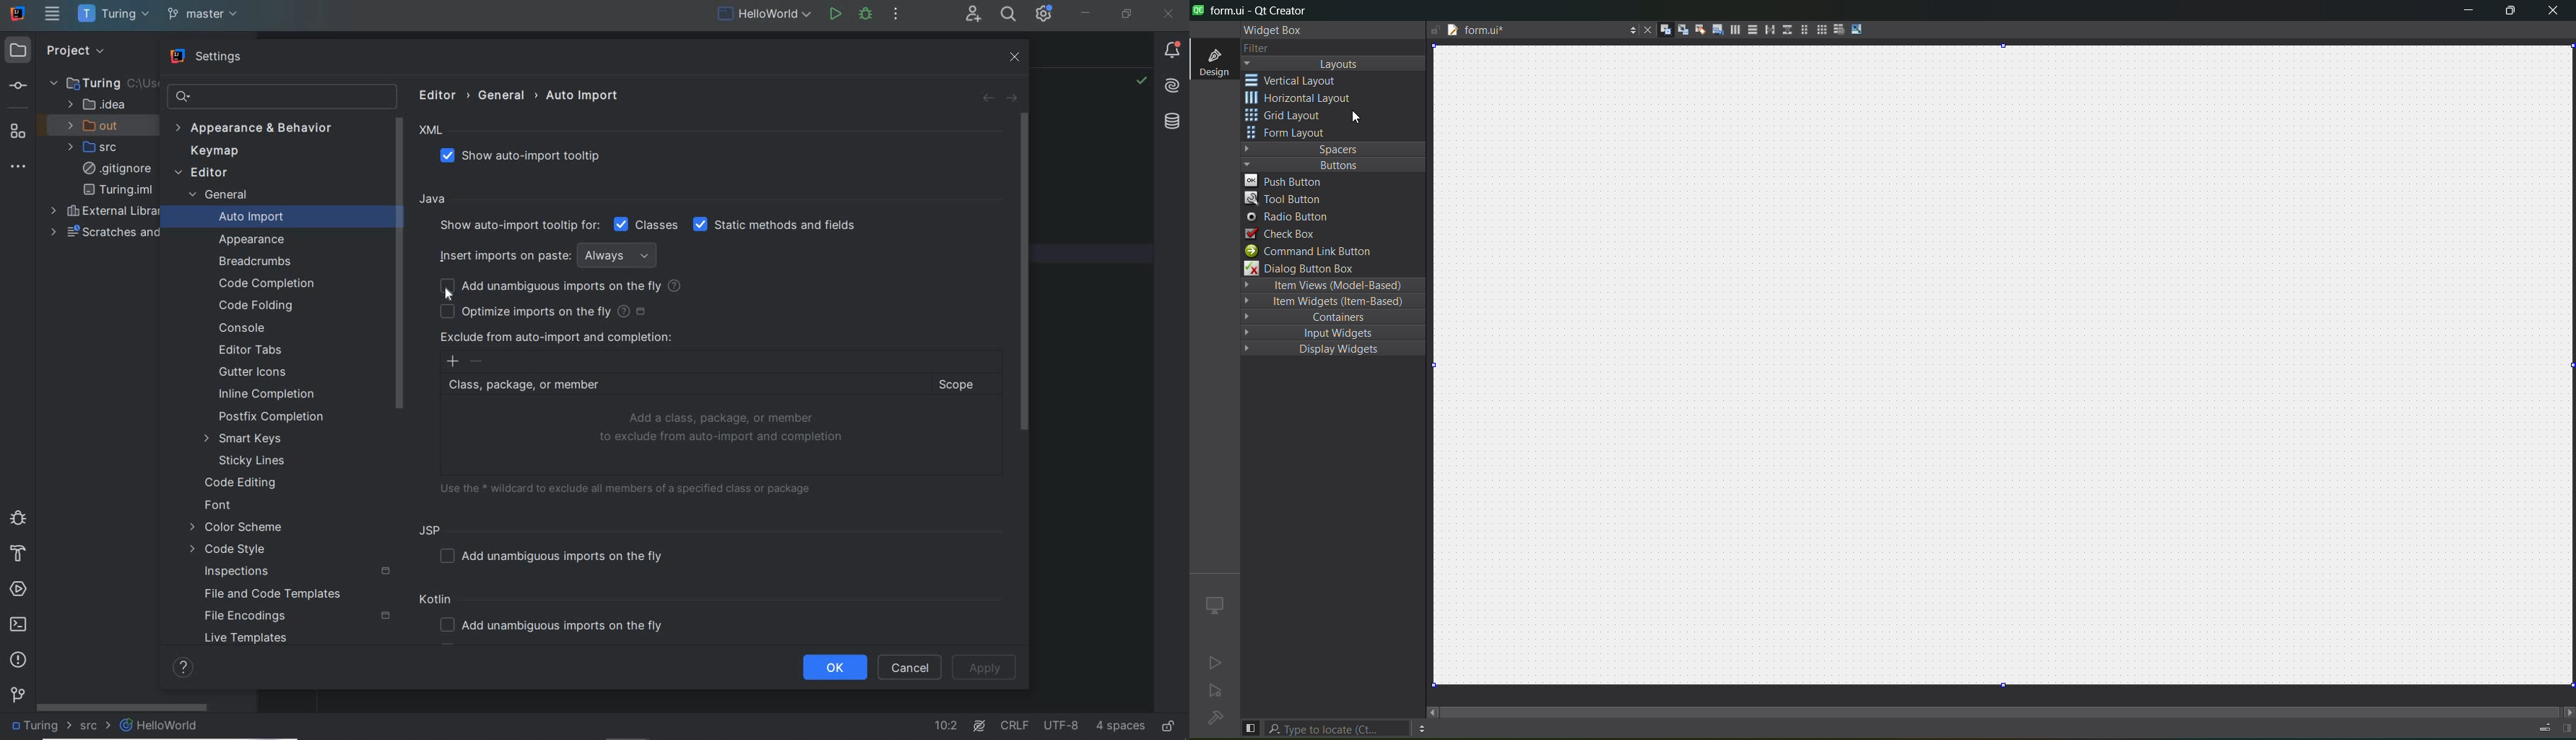 The height and width of the screenshot is (756, 2576). I want to click on tool button, so click(1284, 199).